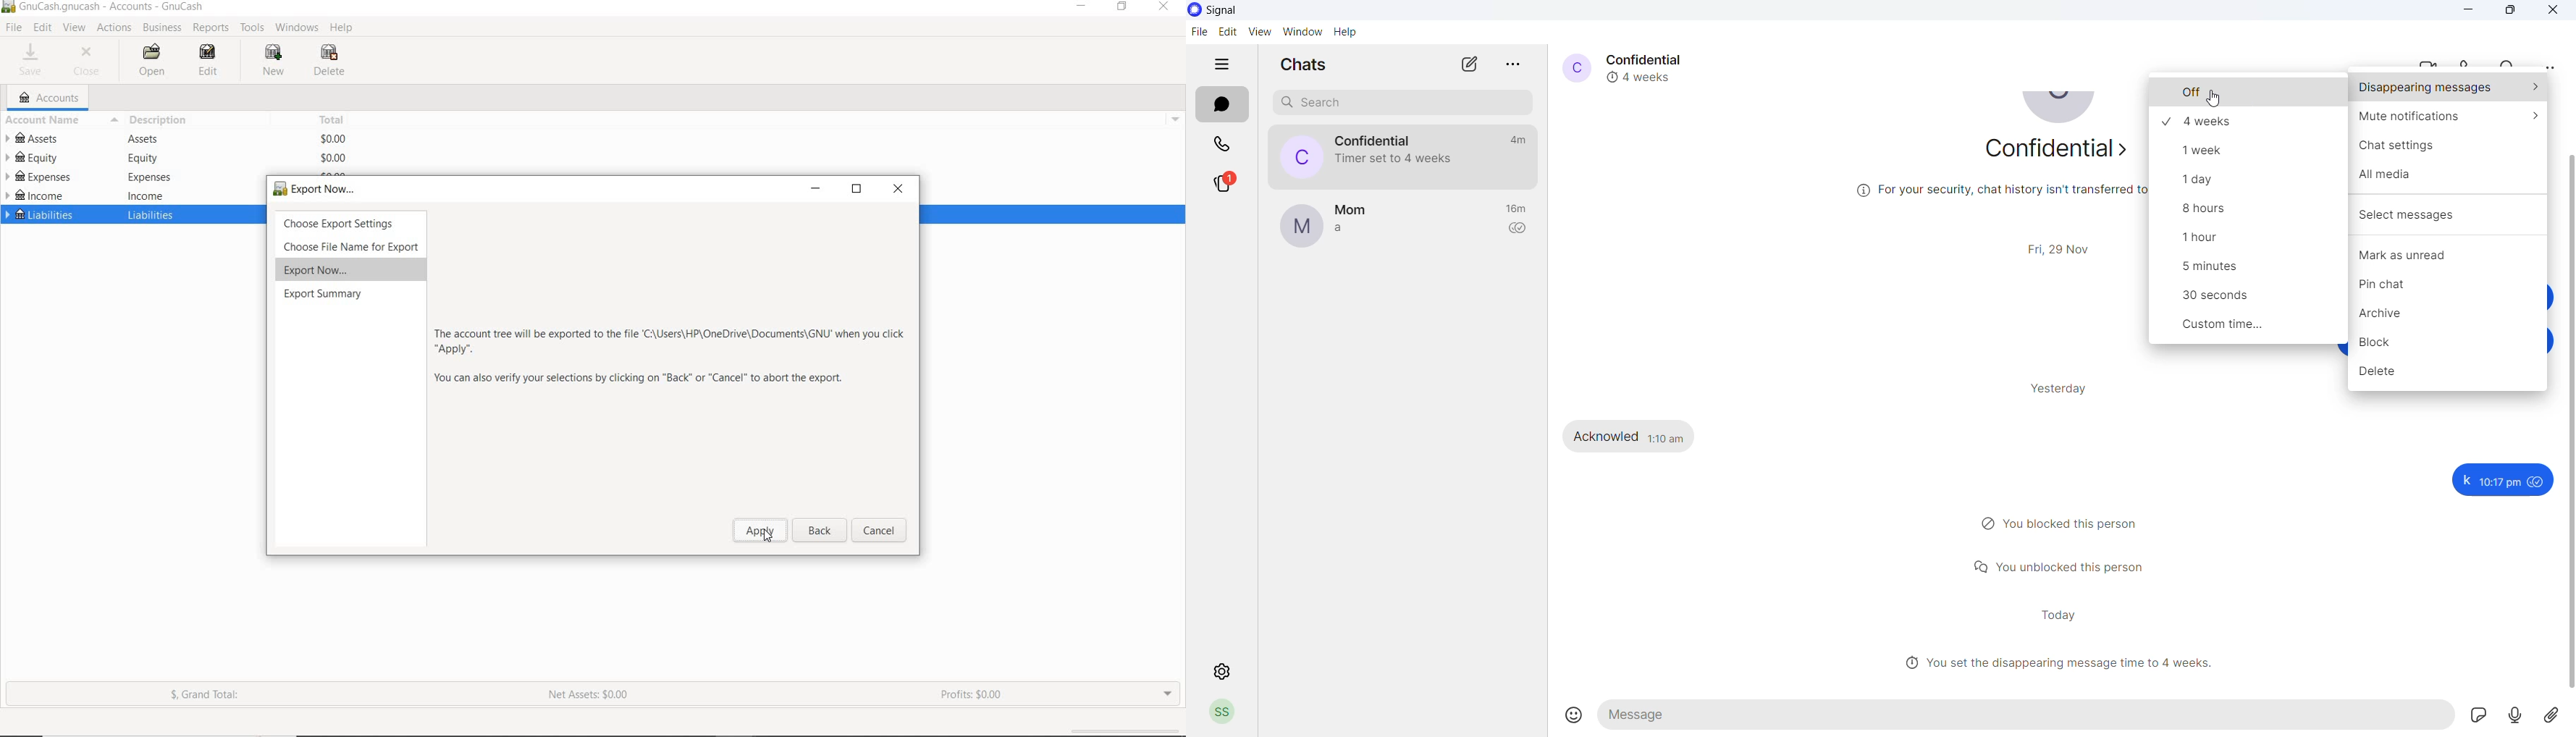 This screenshot has height=756, width=2576. What do you see at coordinates (2548, 67) in the screenshot?
I see `more options` at bounding box center [2548, 67].